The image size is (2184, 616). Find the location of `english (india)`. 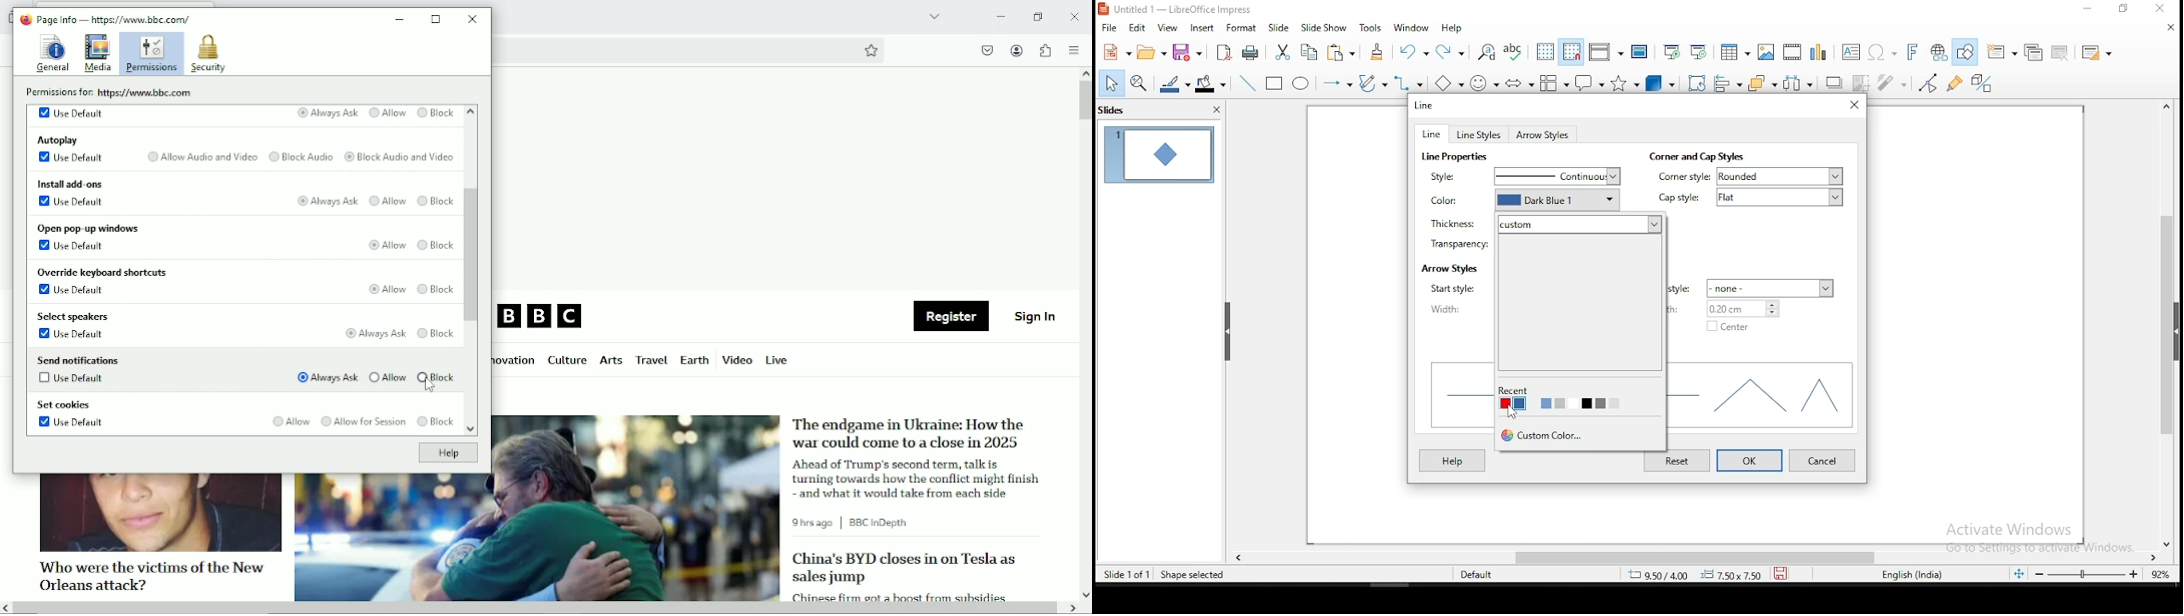

english (india) is located at coordinates (1918, 575).